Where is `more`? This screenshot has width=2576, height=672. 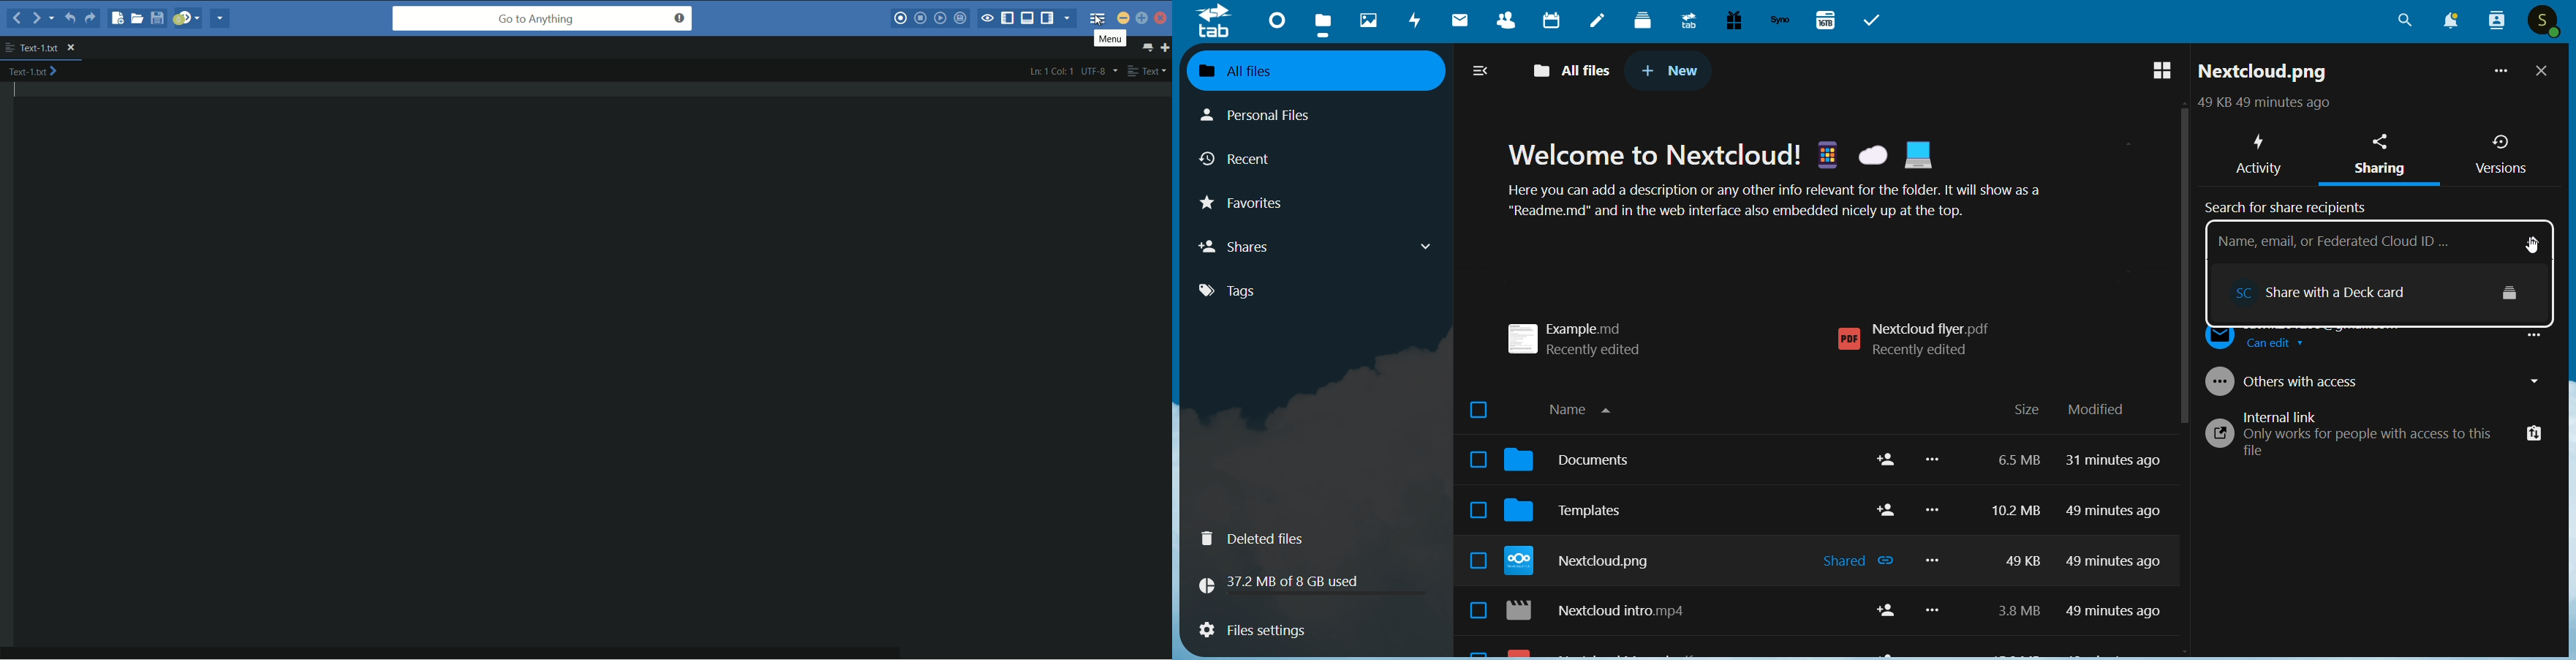 more is located at coordinates (2498, 74).